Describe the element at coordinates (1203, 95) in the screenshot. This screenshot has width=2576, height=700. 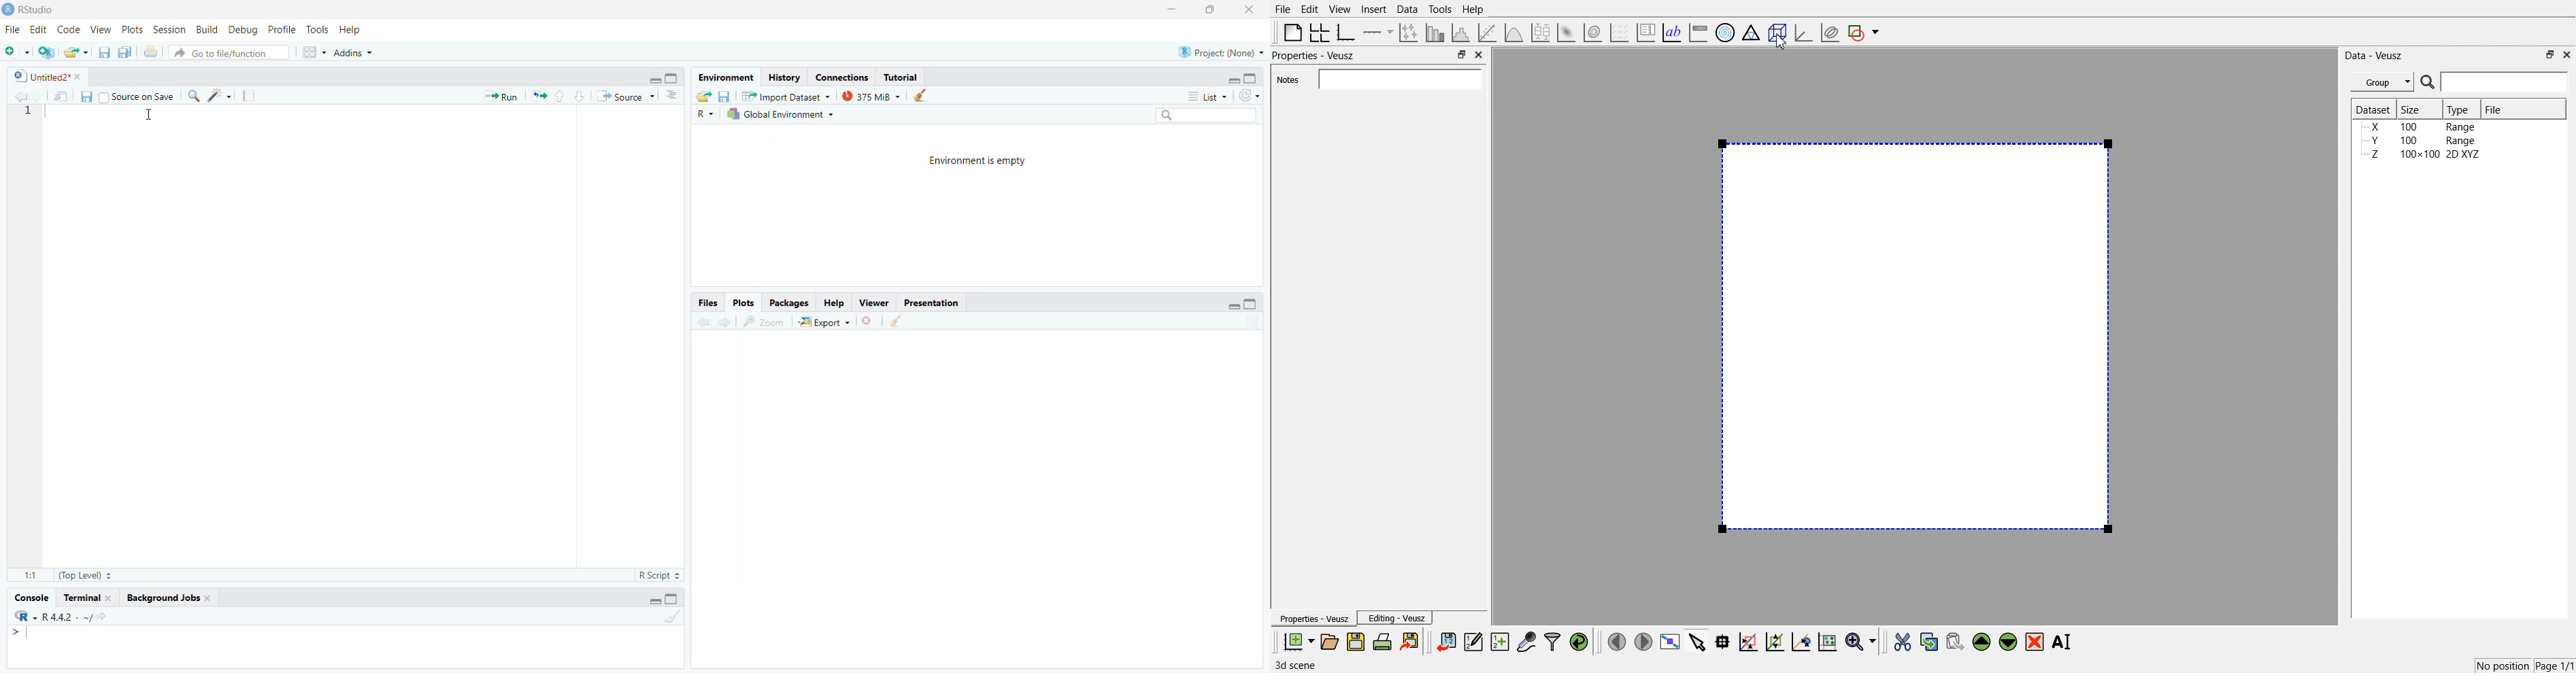
I see `List ` at that location.